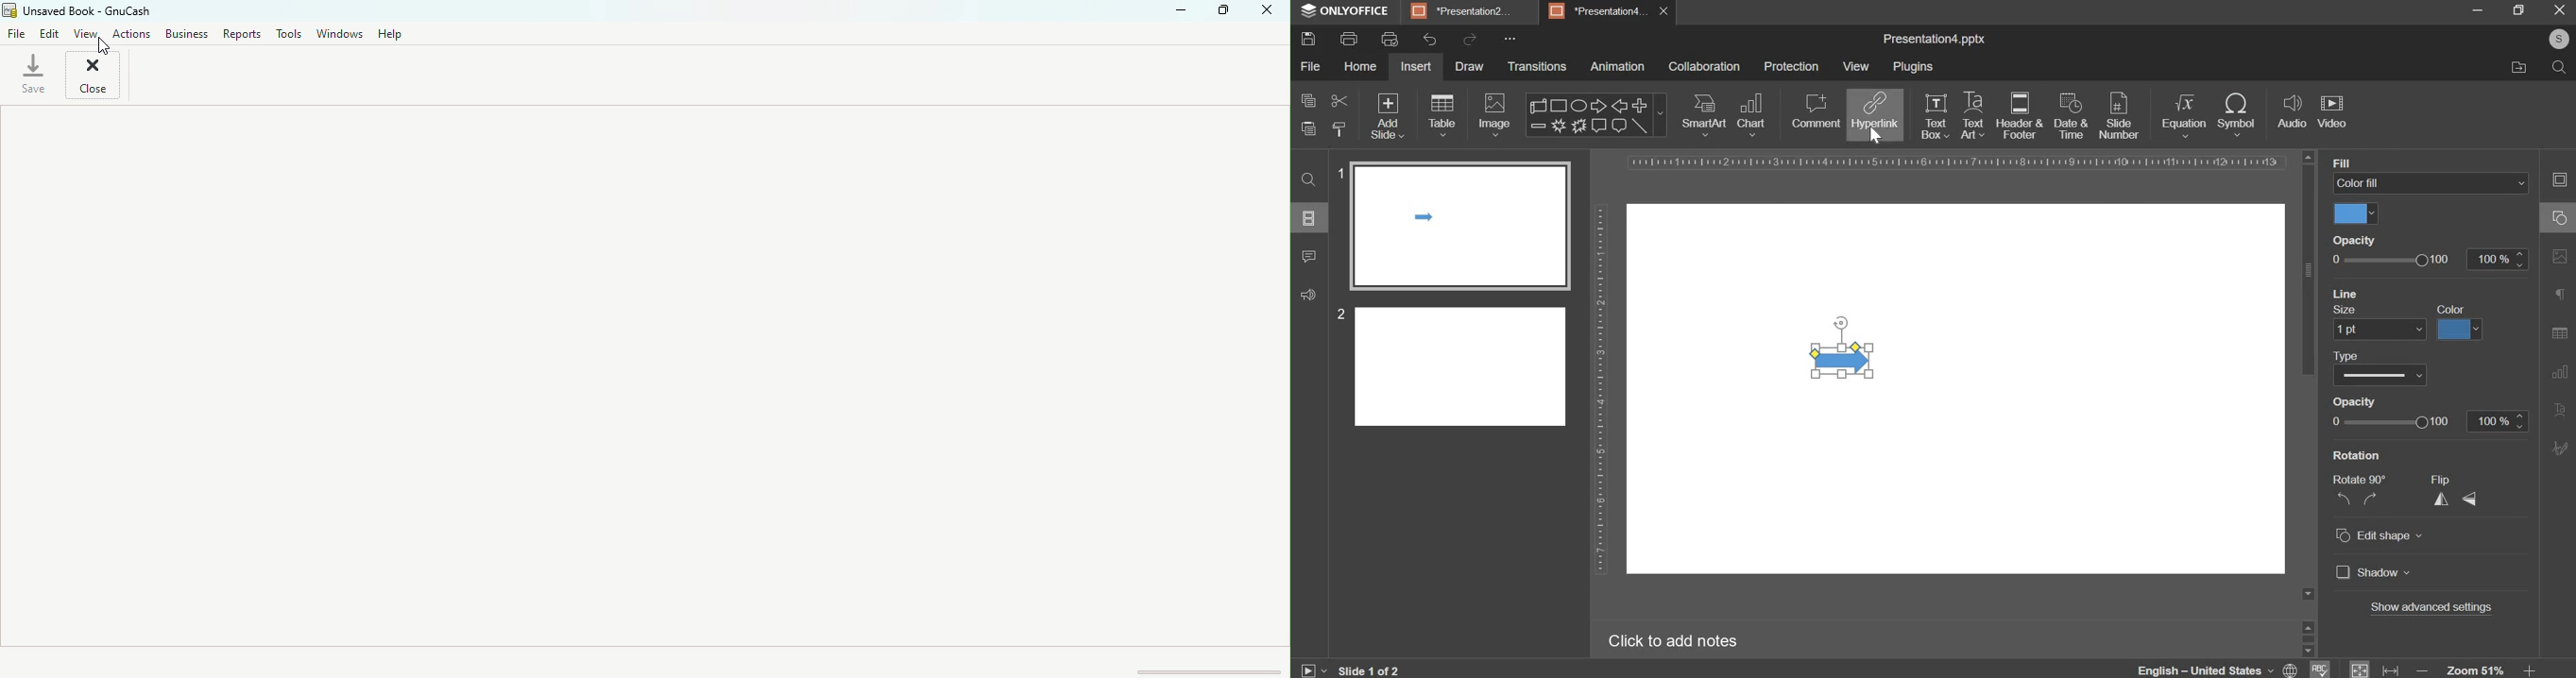  I want to click on fit, so click(2374, 667).